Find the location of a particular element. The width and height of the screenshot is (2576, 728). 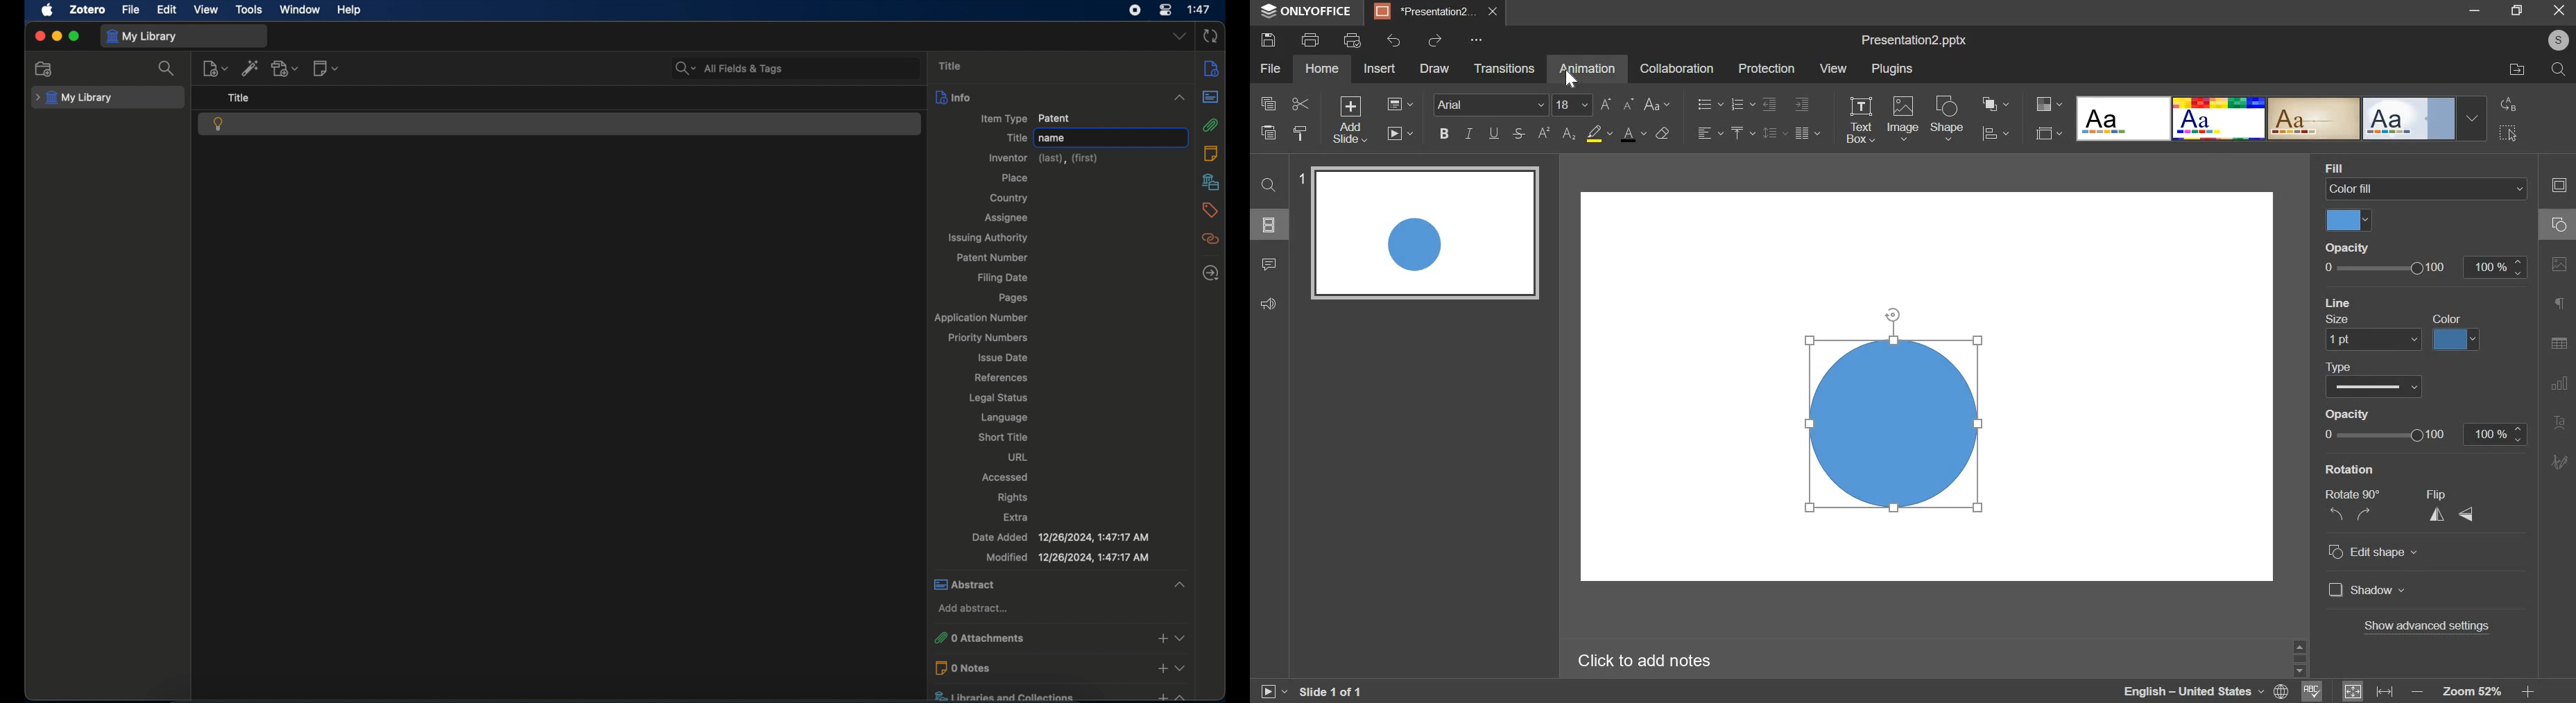

strike through is located at coordinates (1518, 133).